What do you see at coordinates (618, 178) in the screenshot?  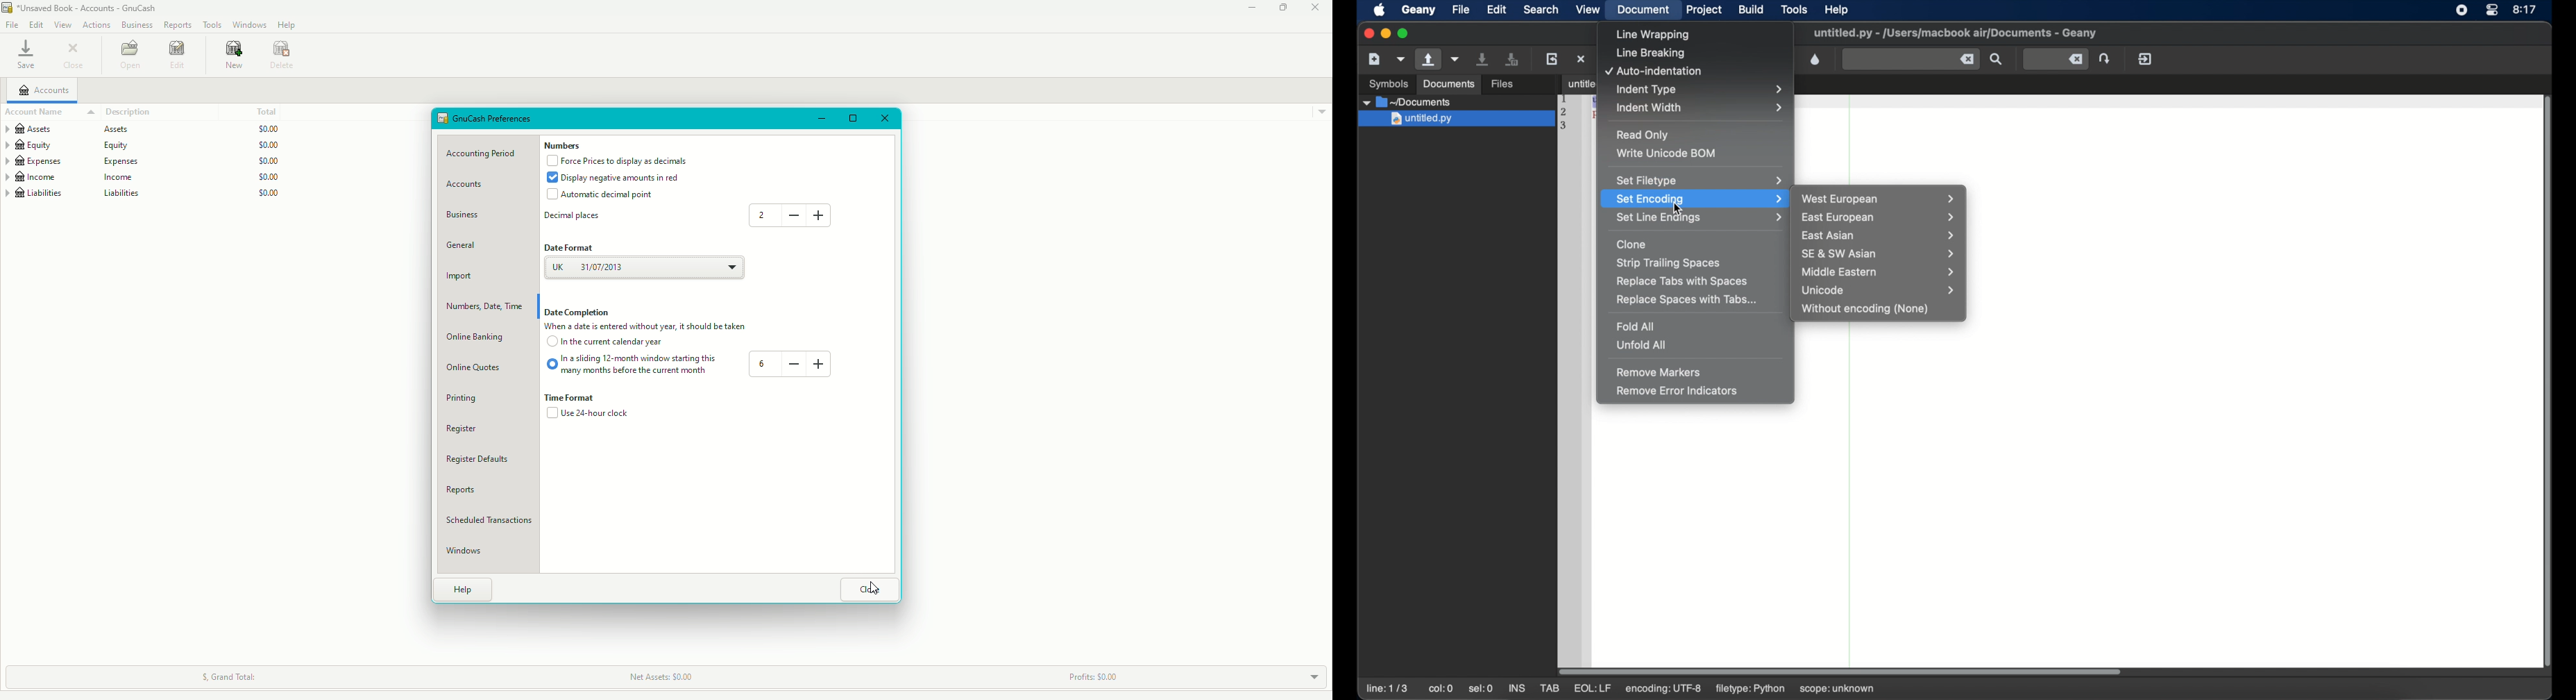 I see `Display negative amounts in red` at bounding box center [618, 178].